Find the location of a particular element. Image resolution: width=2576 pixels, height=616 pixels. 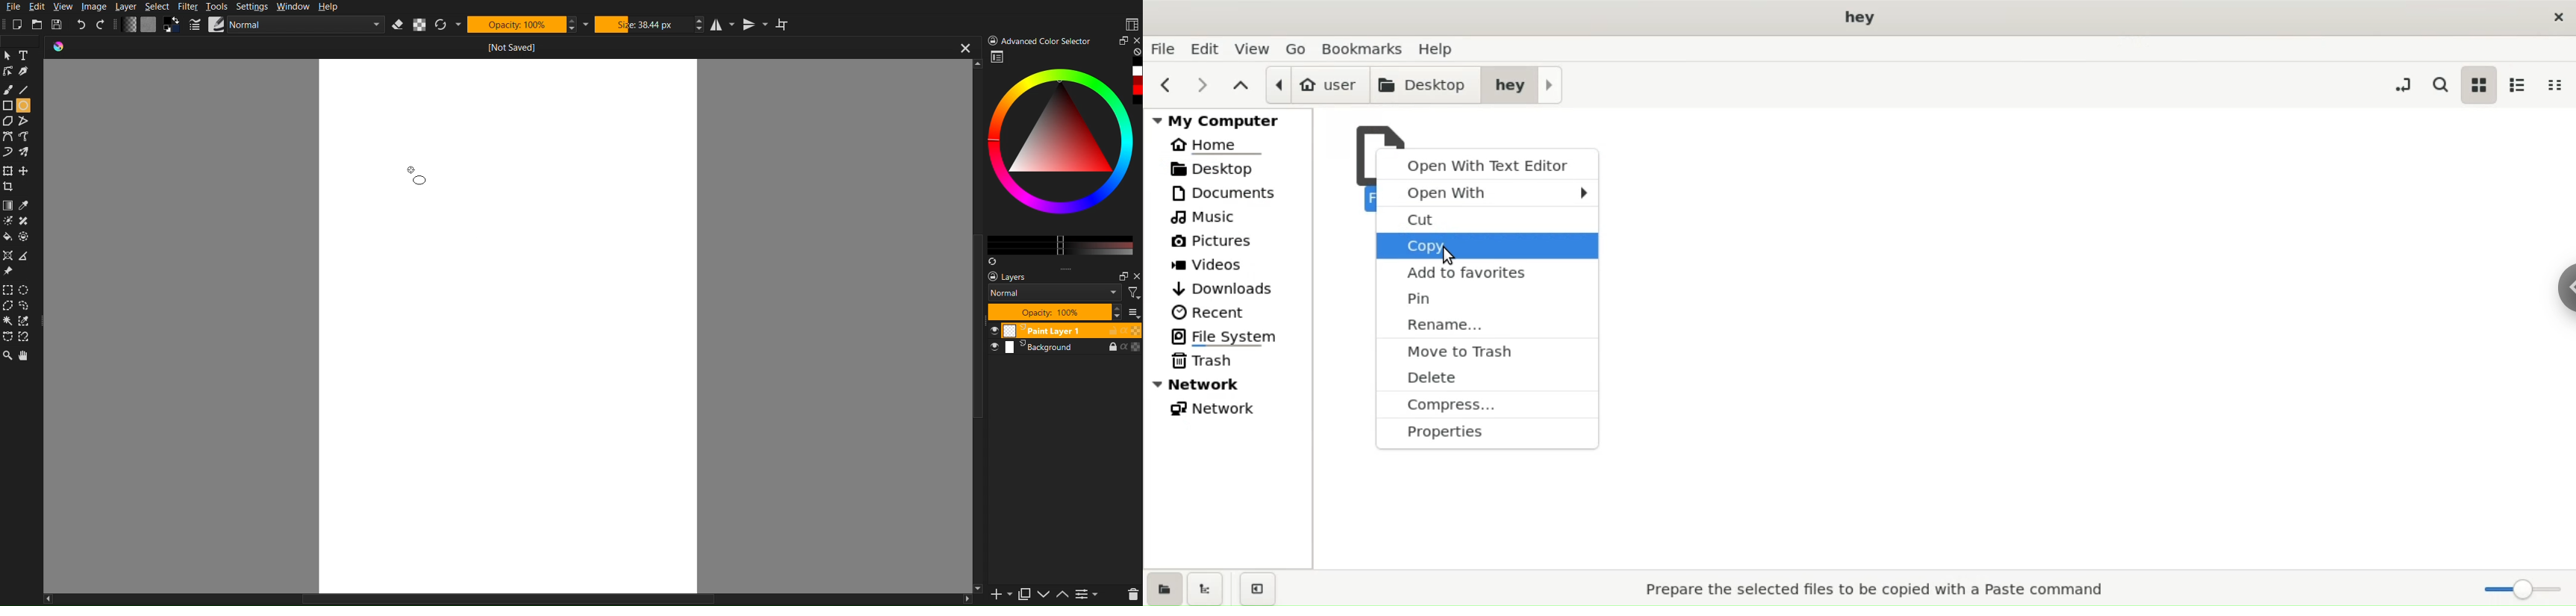

none is located at coordinates (1135, 52).